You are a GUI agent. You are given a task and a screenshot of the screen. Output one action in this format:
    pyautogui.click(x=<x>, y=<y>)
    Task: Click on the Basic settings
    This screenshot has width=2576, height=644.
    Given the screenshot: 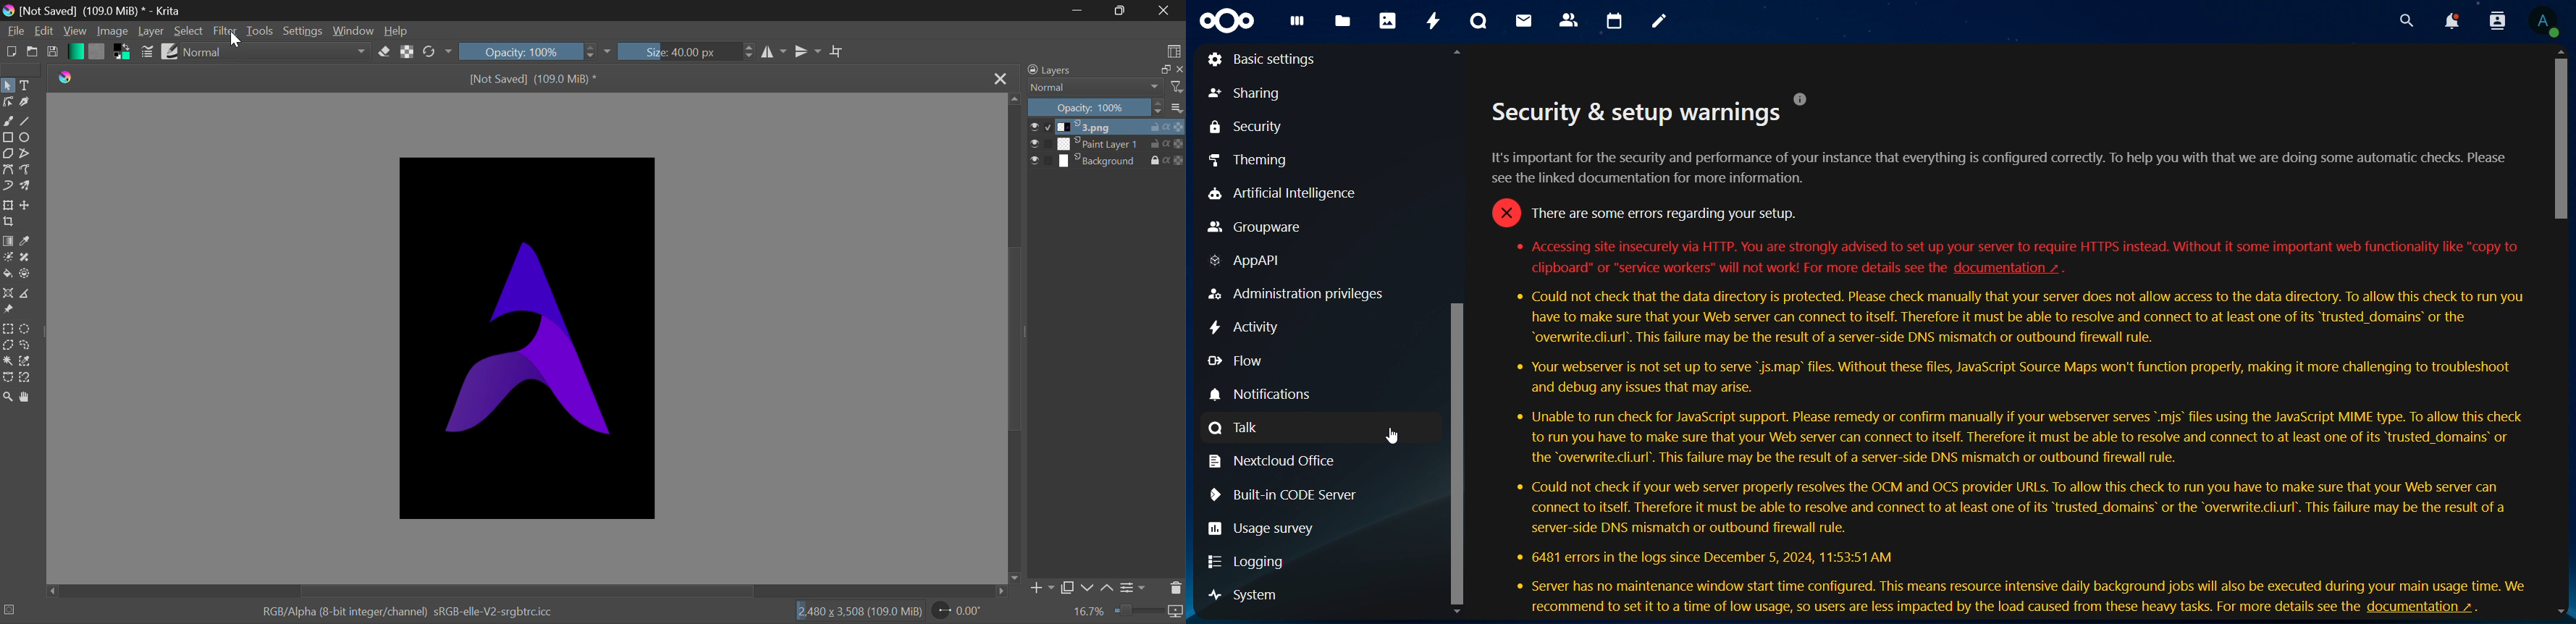 What is the action you would take?
    pyautogui.click(x=1268, y=60)
    